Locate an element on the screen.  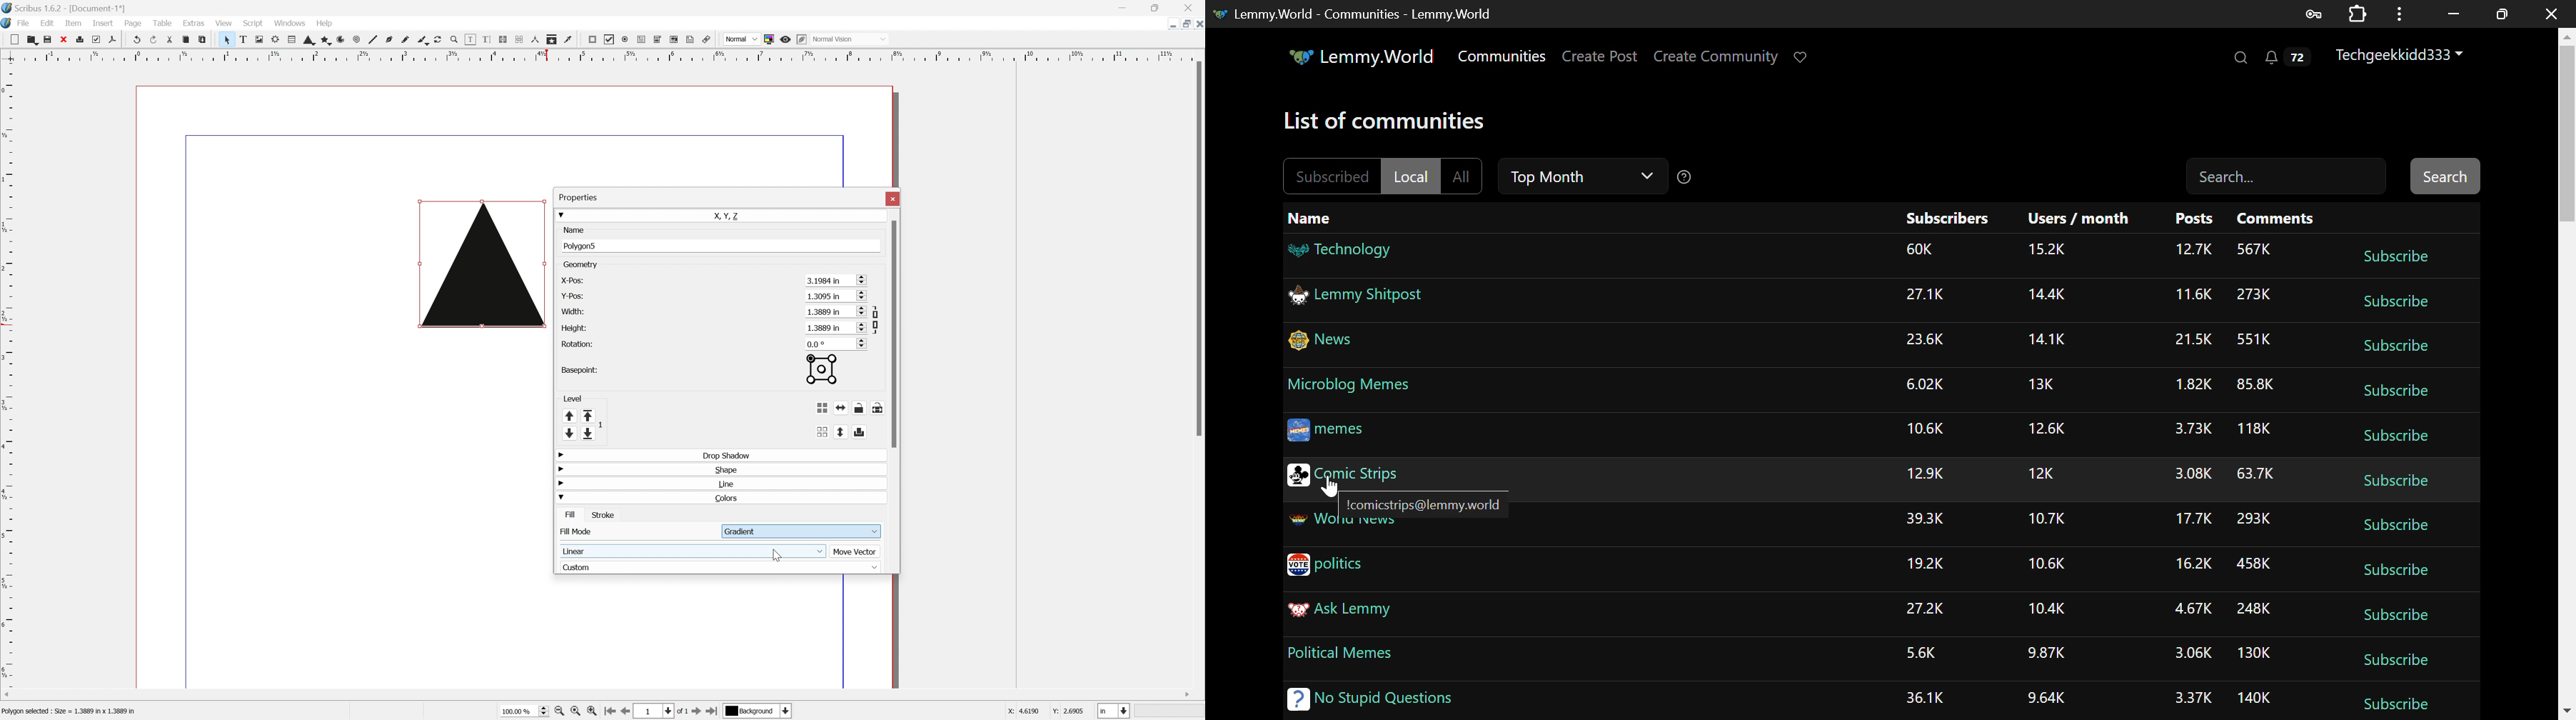
Minimize is located at coordinates (1124, 6).